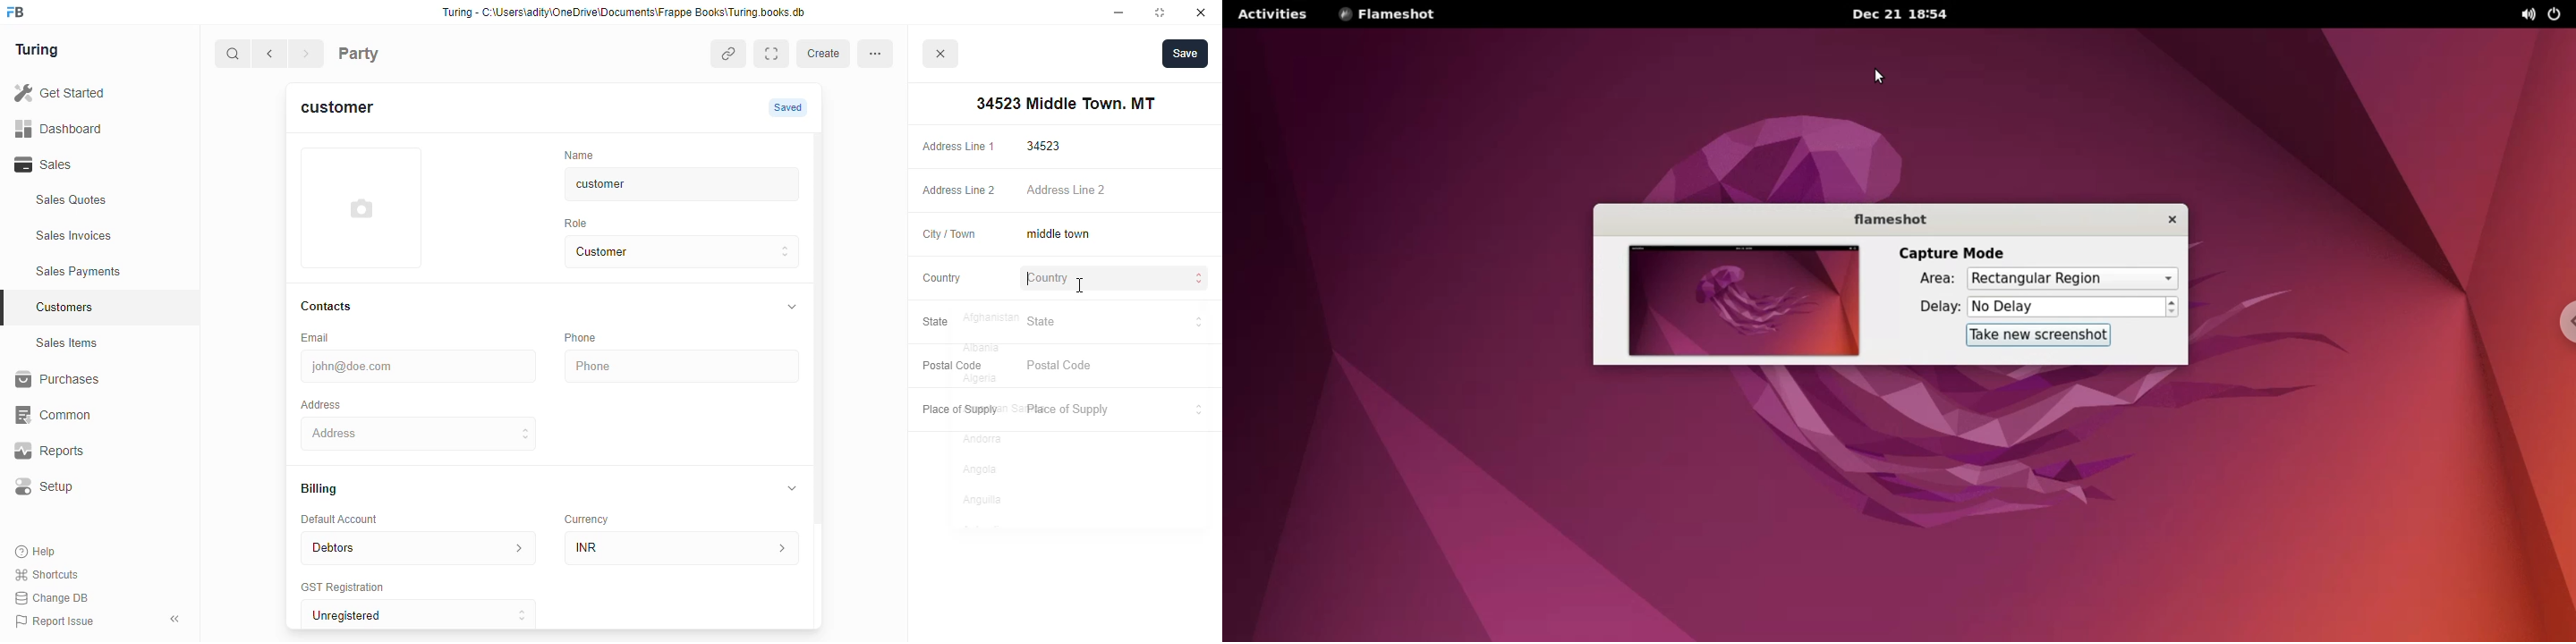 The image size is (2576, 644). I want to click on Debtors, so click(418, 546).